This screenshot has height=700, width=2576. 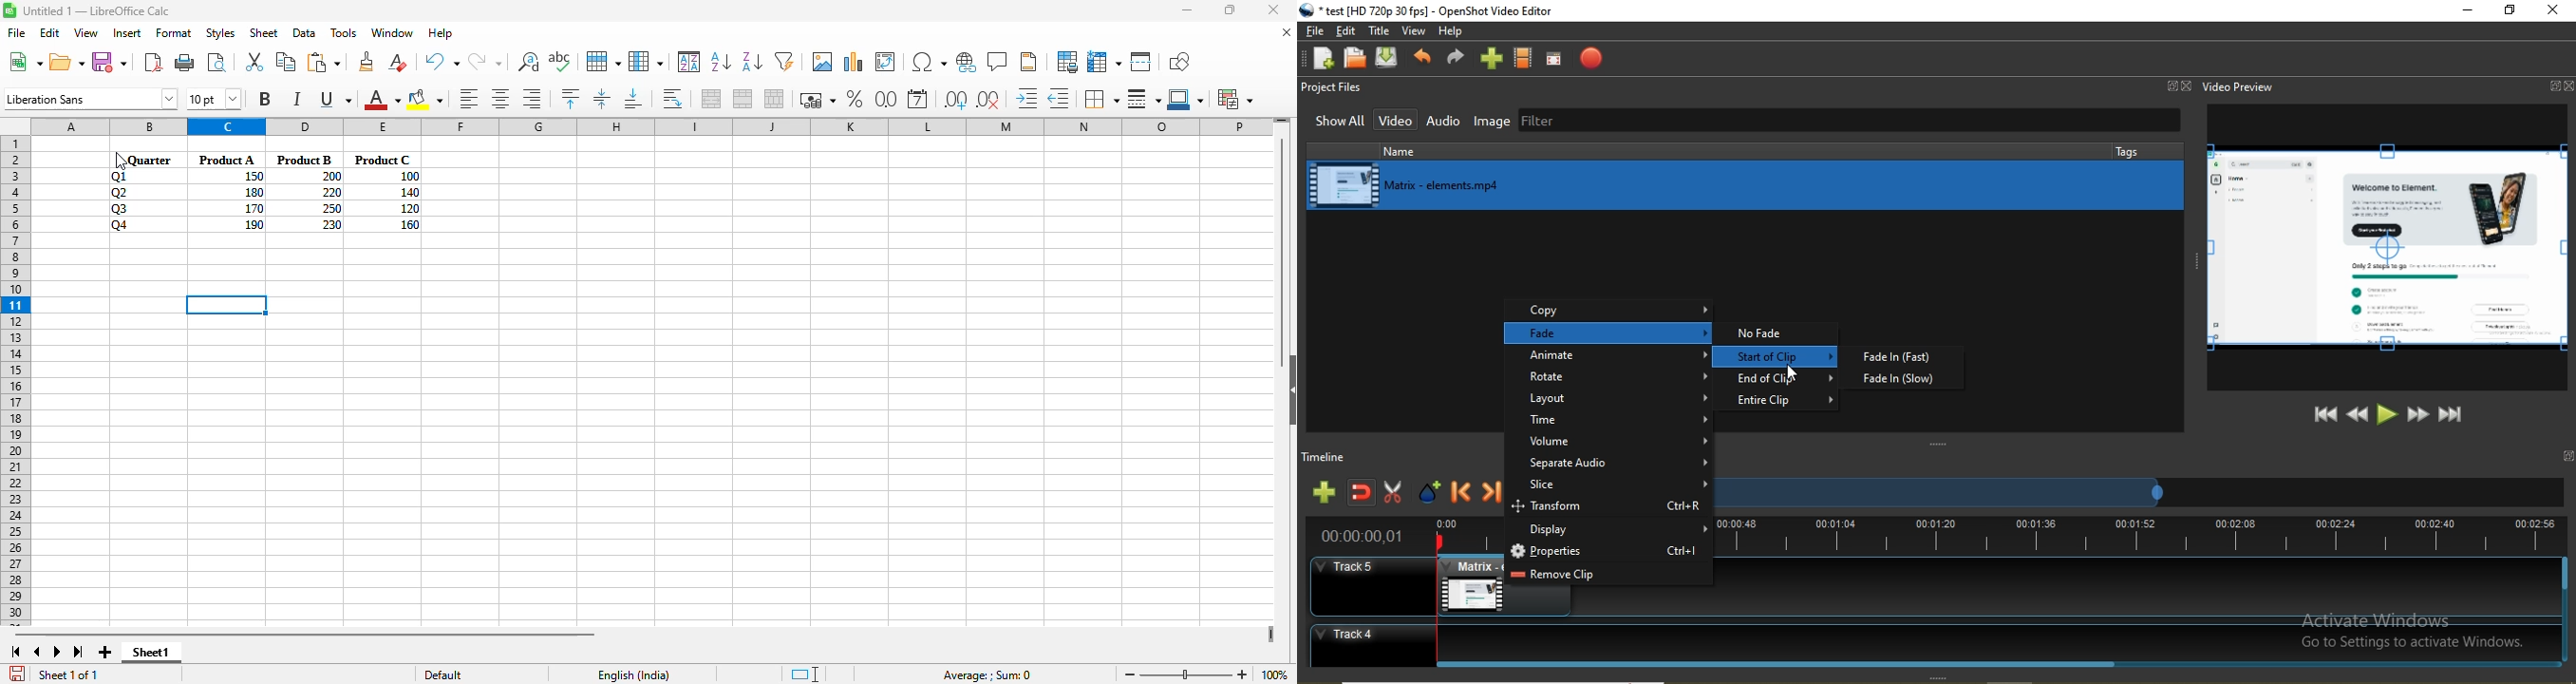 What do you see at coordinates (1292, 390) in the screenshot?
I see `Collapse/Expand` at bounding box center [1292, 390].